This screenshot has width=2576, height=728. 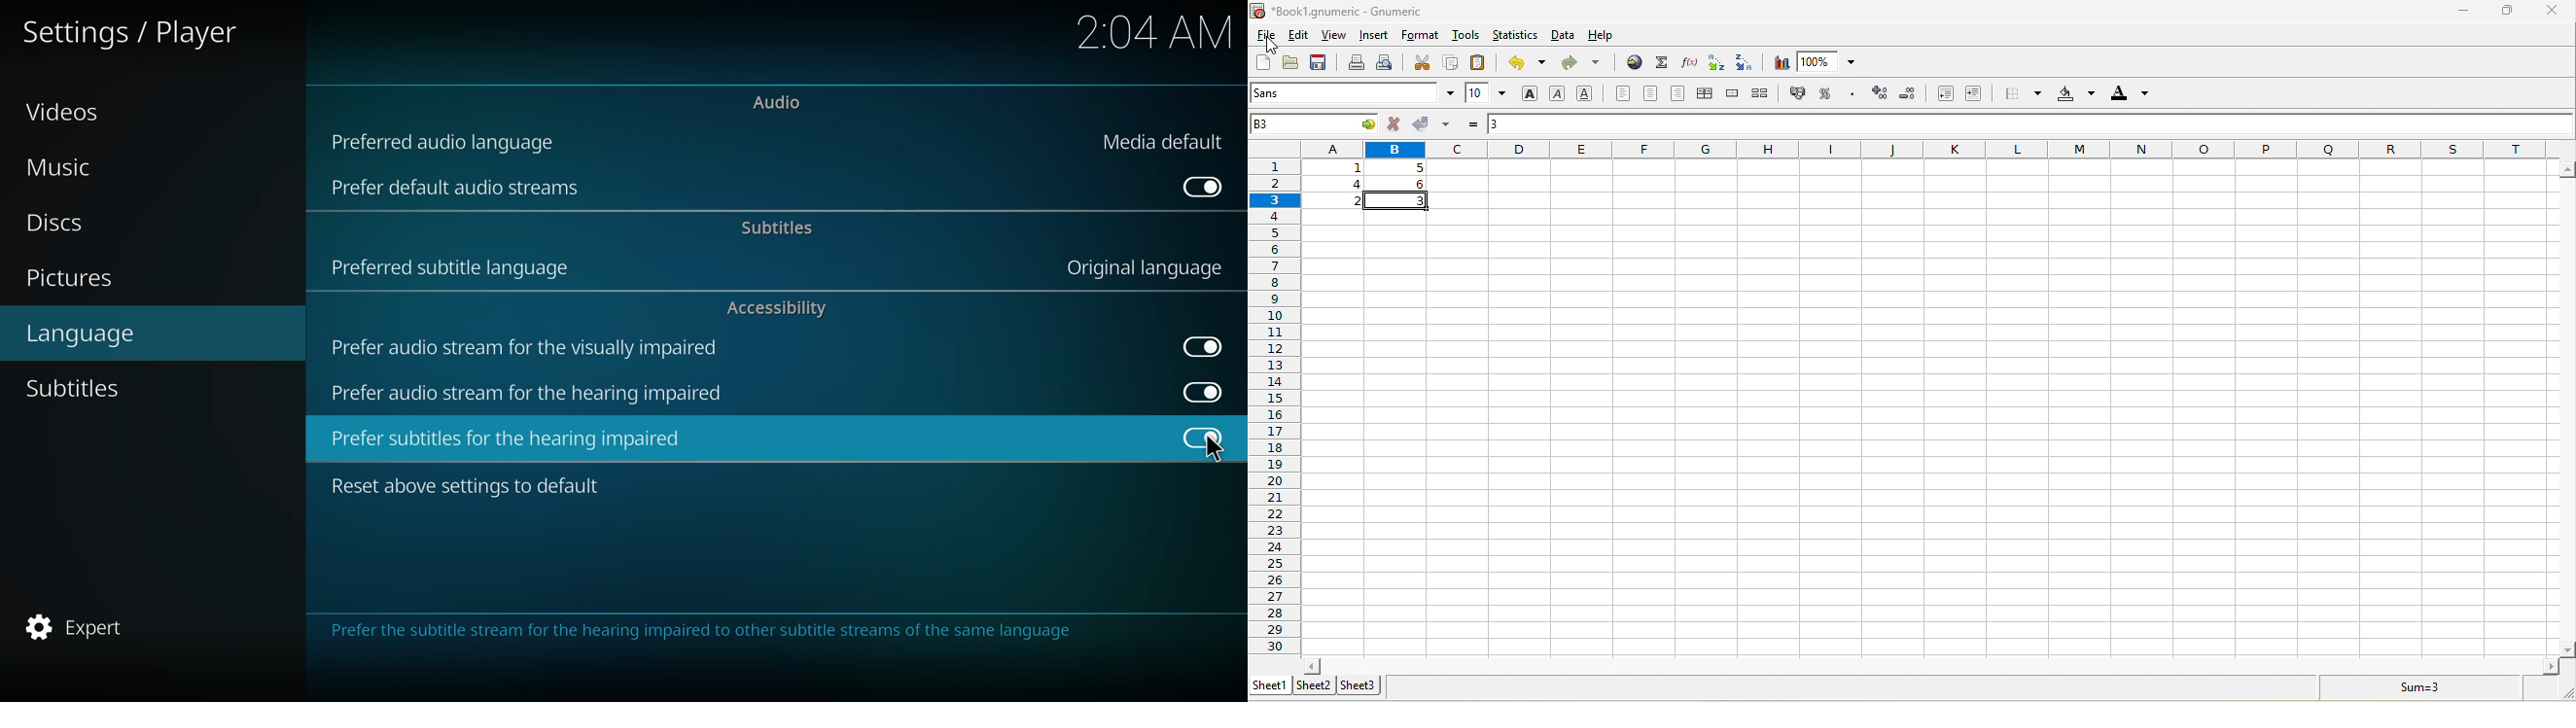 What do you see at coordinates (707, 632) in the screenshot?
I see `info` at bounding box center [707, 632].